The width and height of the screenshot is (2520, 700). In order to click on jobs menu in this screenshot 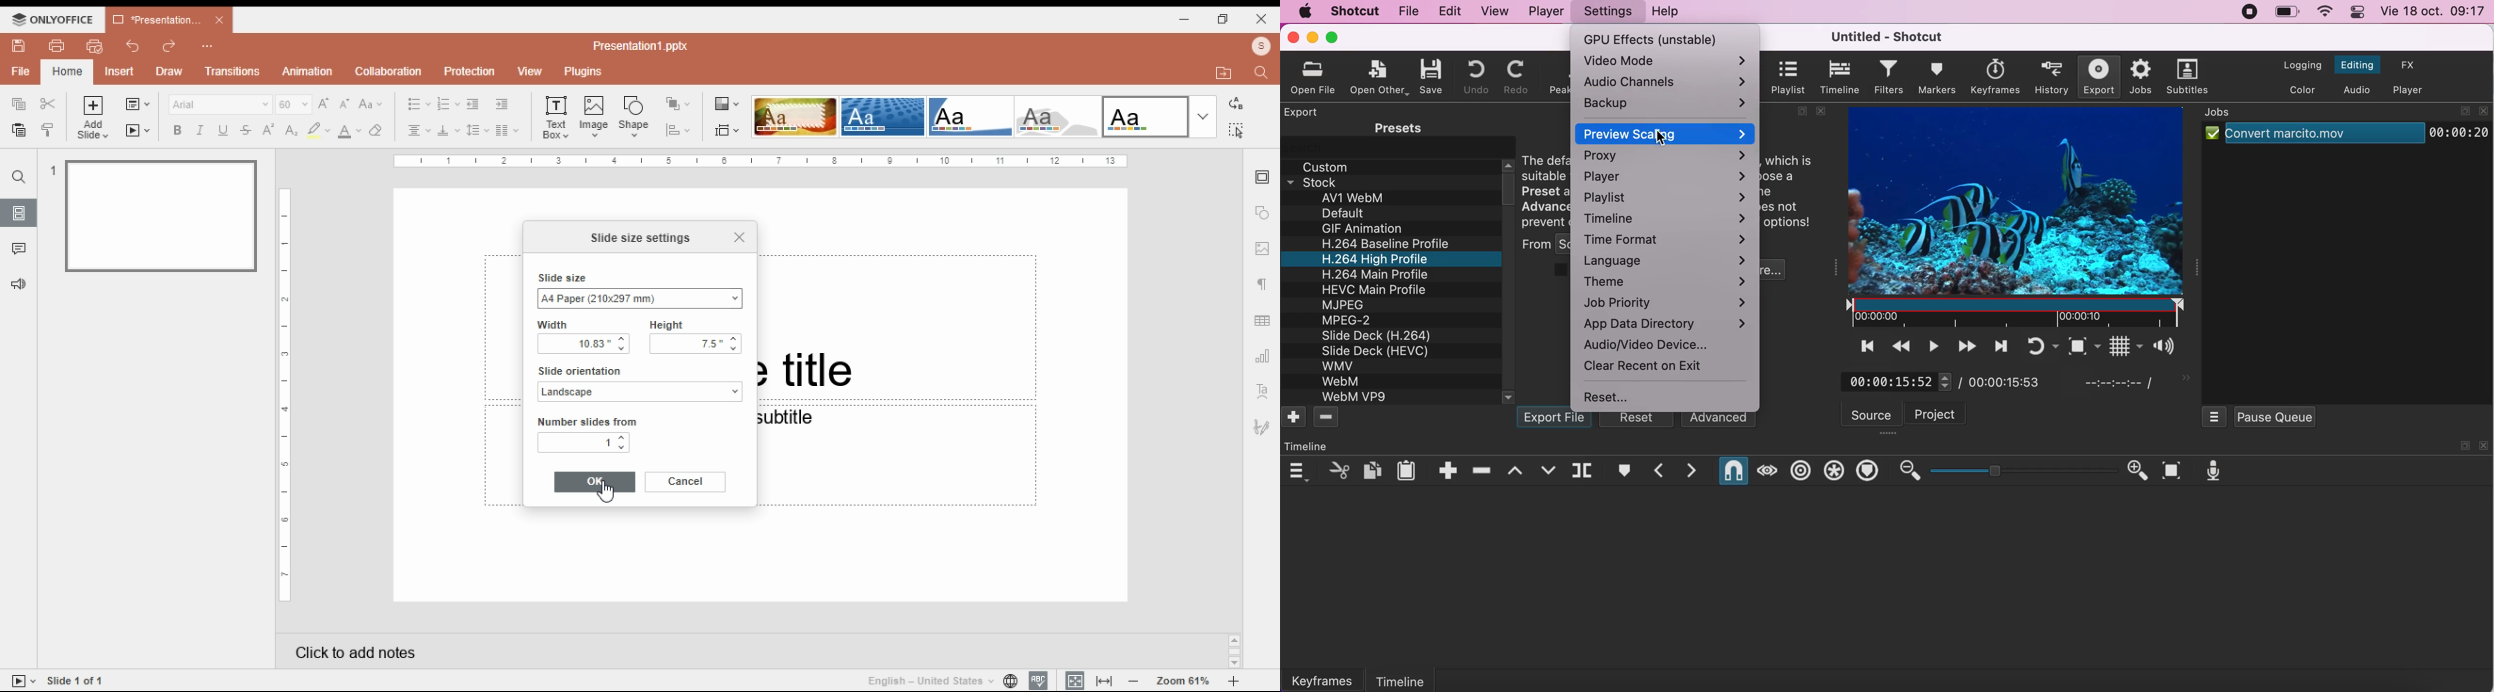, I will do `click(2215, 415)`.